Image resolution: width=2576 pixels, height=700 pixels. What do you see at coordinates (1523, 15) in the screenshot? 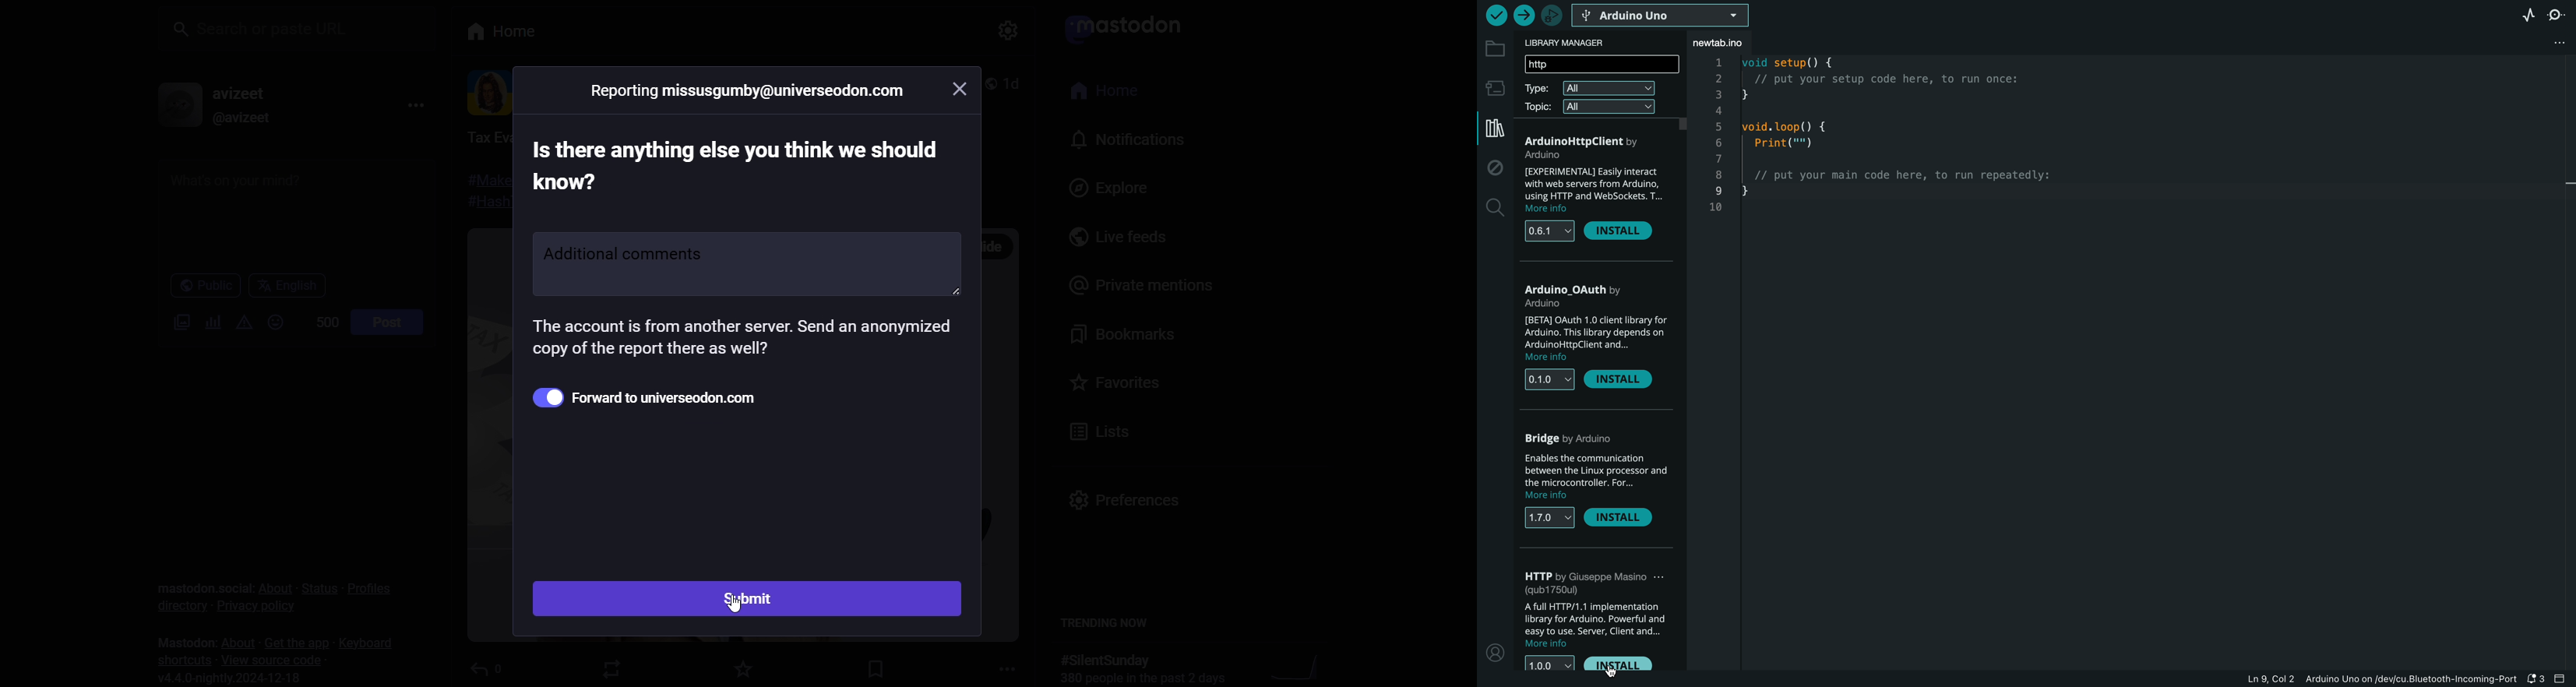
I see `upload` at bounding box center [1523, 15].